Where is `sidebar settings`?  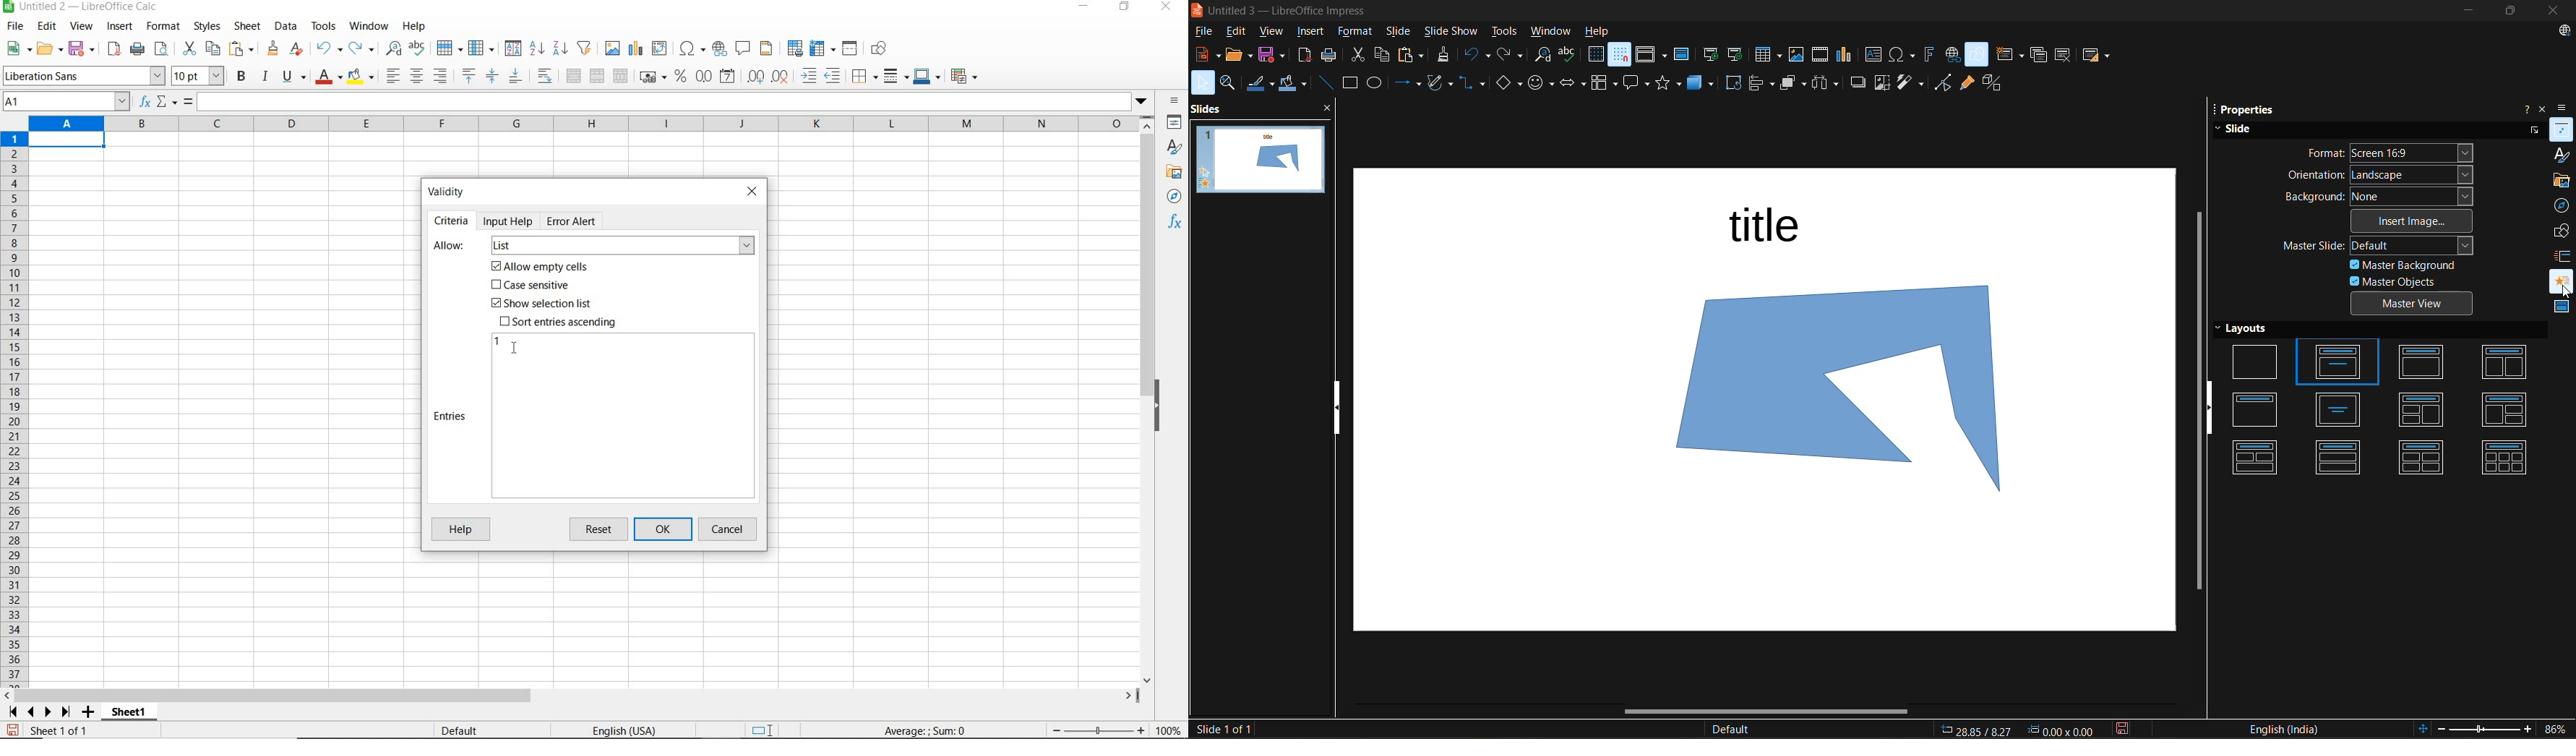 sidebar settings is located at coordinates (1175, 102).